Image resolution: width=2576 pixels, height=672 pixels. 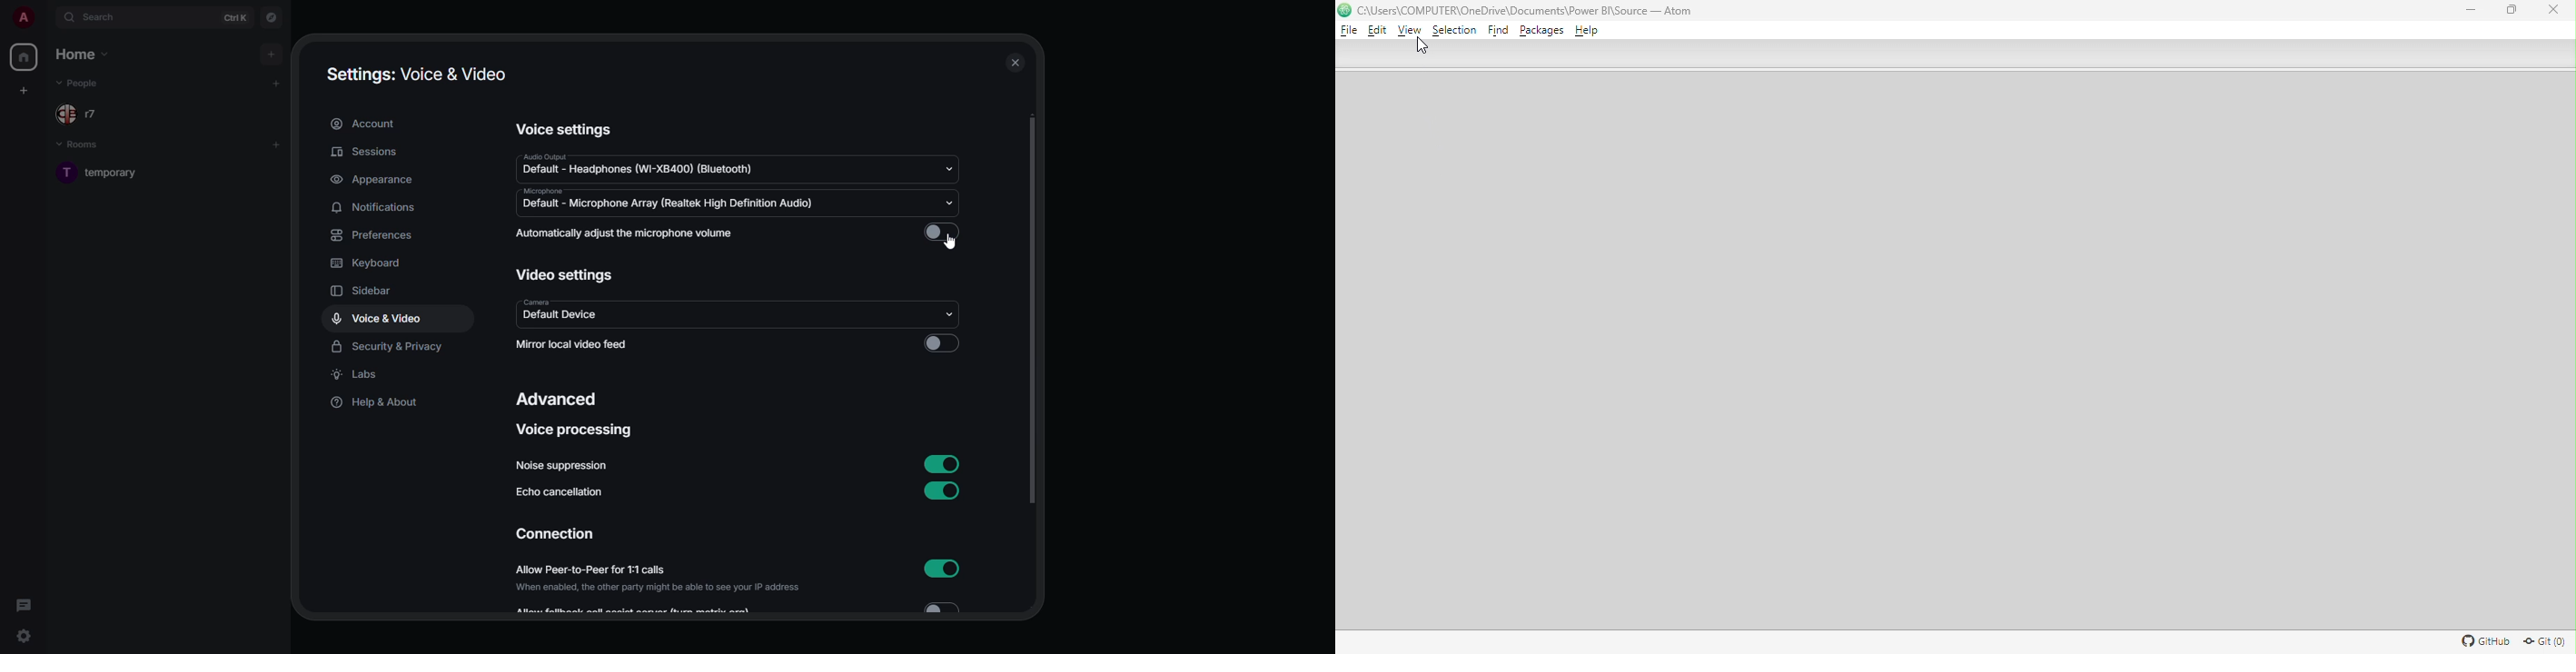 I want to click on drop down, so click(x=952, y=203).